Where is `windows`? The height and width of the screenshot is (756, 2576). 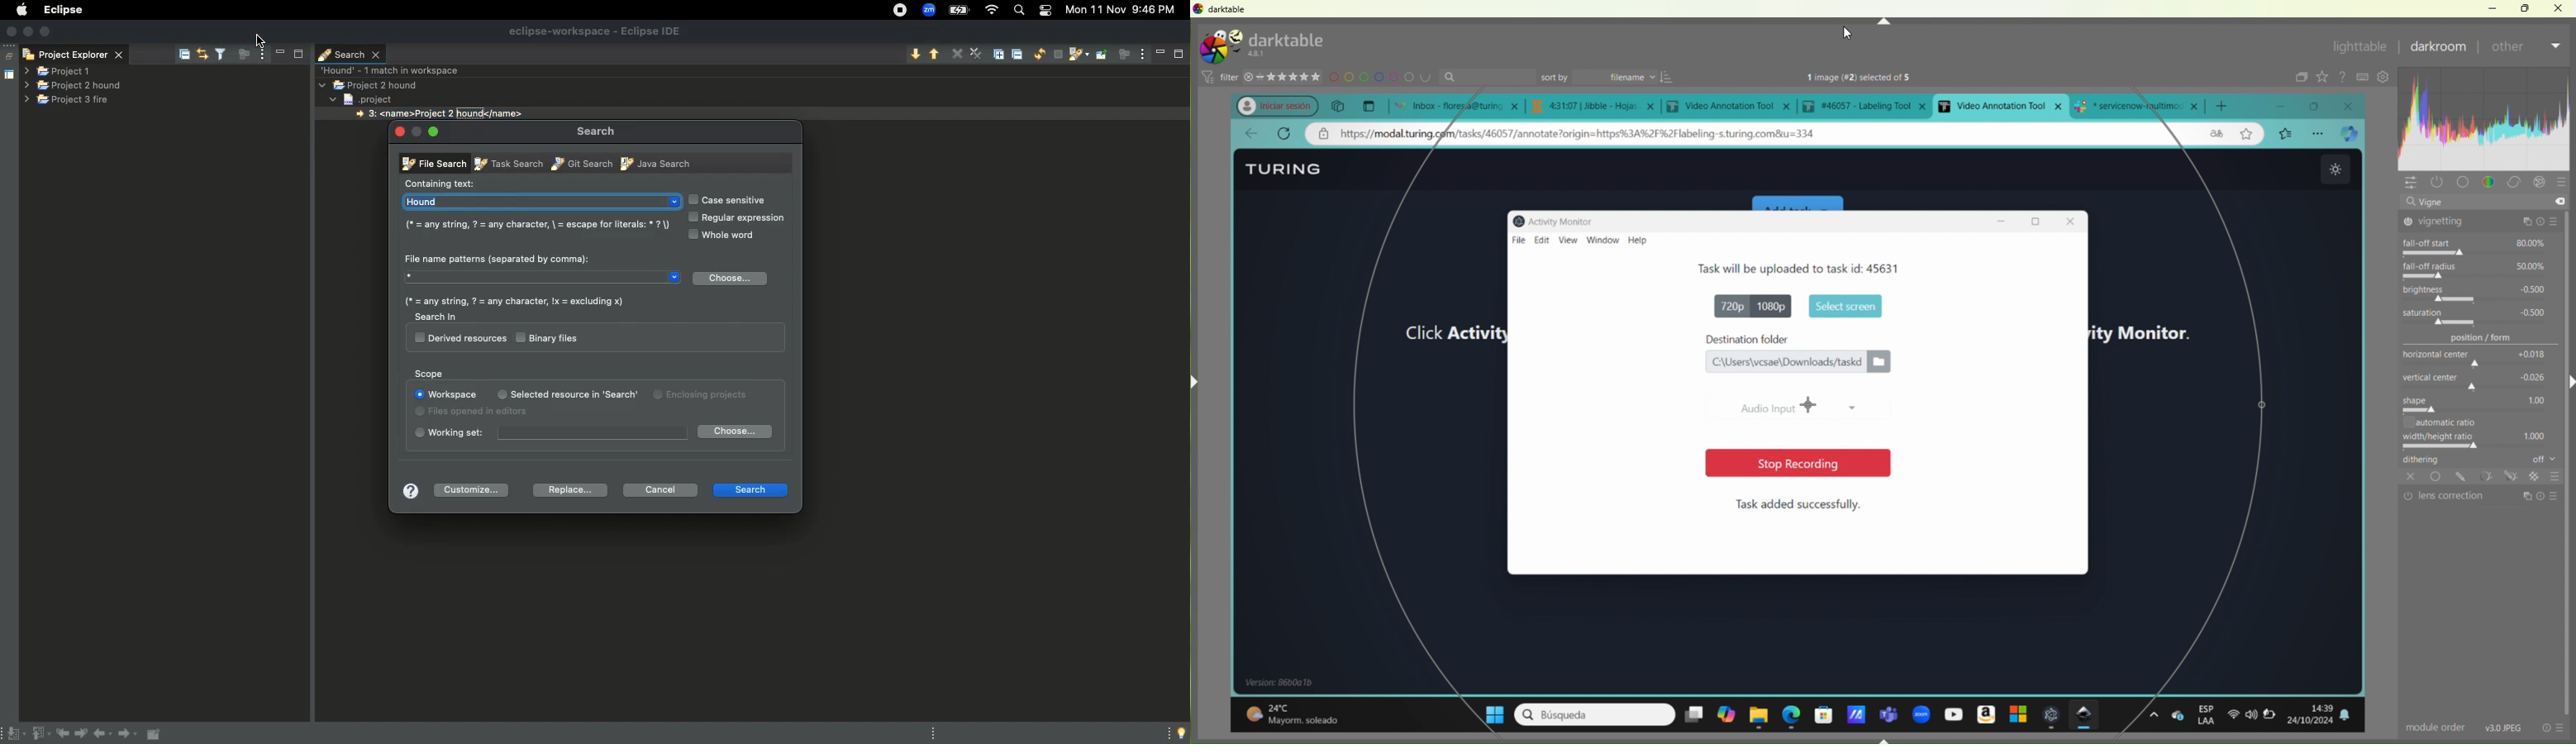 windows is located at coordinates (1487, 712).